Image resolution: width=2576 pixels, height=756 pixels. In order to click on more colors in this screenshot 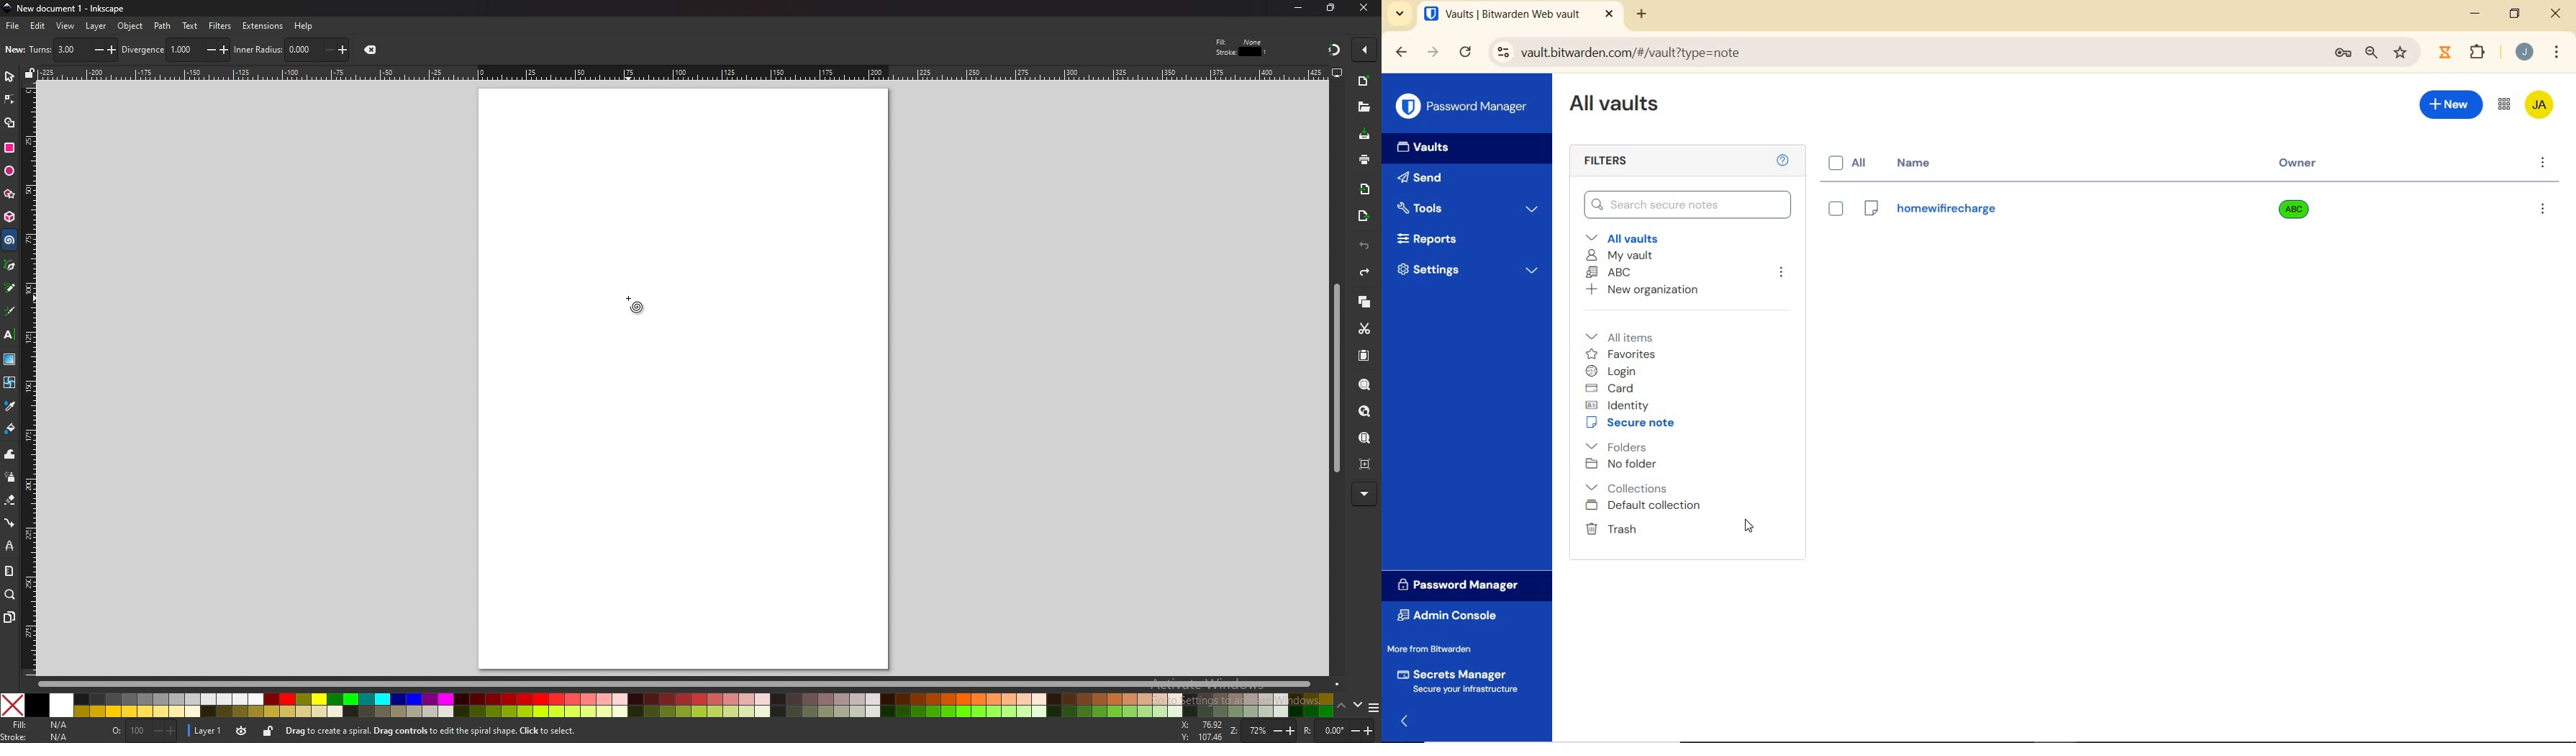, I will do `click(1371, 706)`.